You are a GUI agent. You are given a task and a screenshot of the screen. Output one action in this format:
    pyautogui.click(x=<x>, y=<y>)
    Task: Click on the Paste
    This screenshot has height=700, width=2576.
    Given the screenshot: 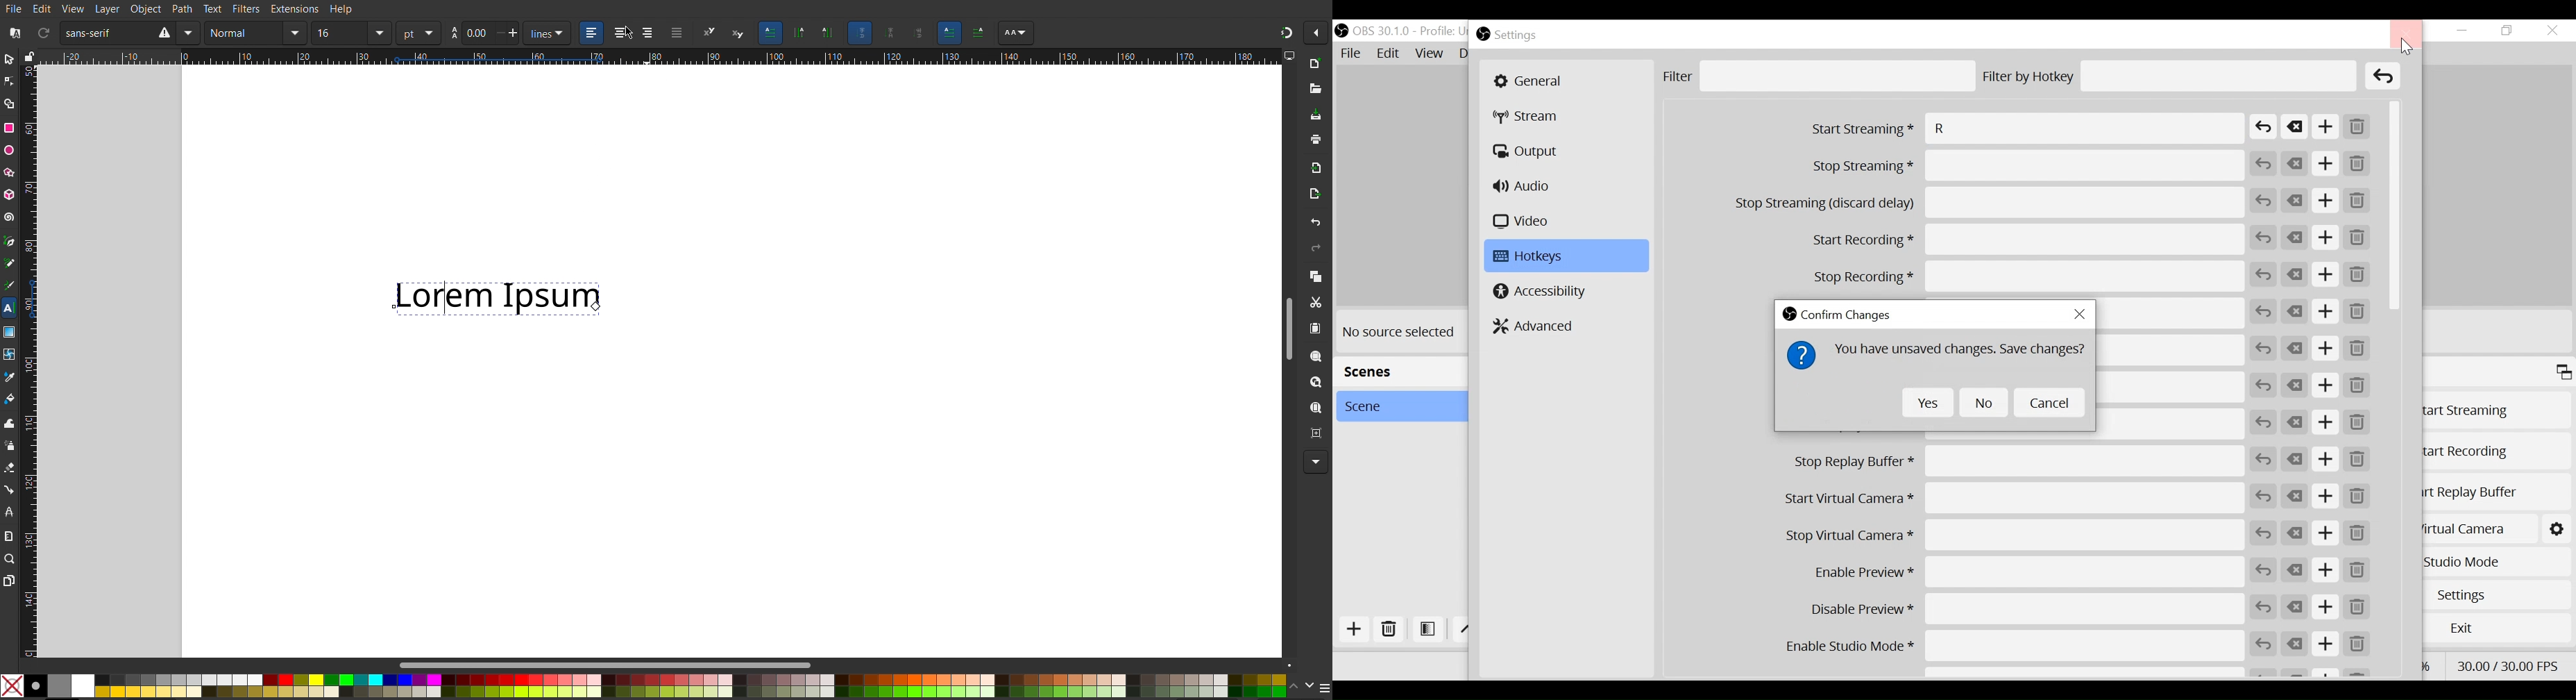 What is the action you would take?
    pyautogui.click(x=1314, y=328)
    